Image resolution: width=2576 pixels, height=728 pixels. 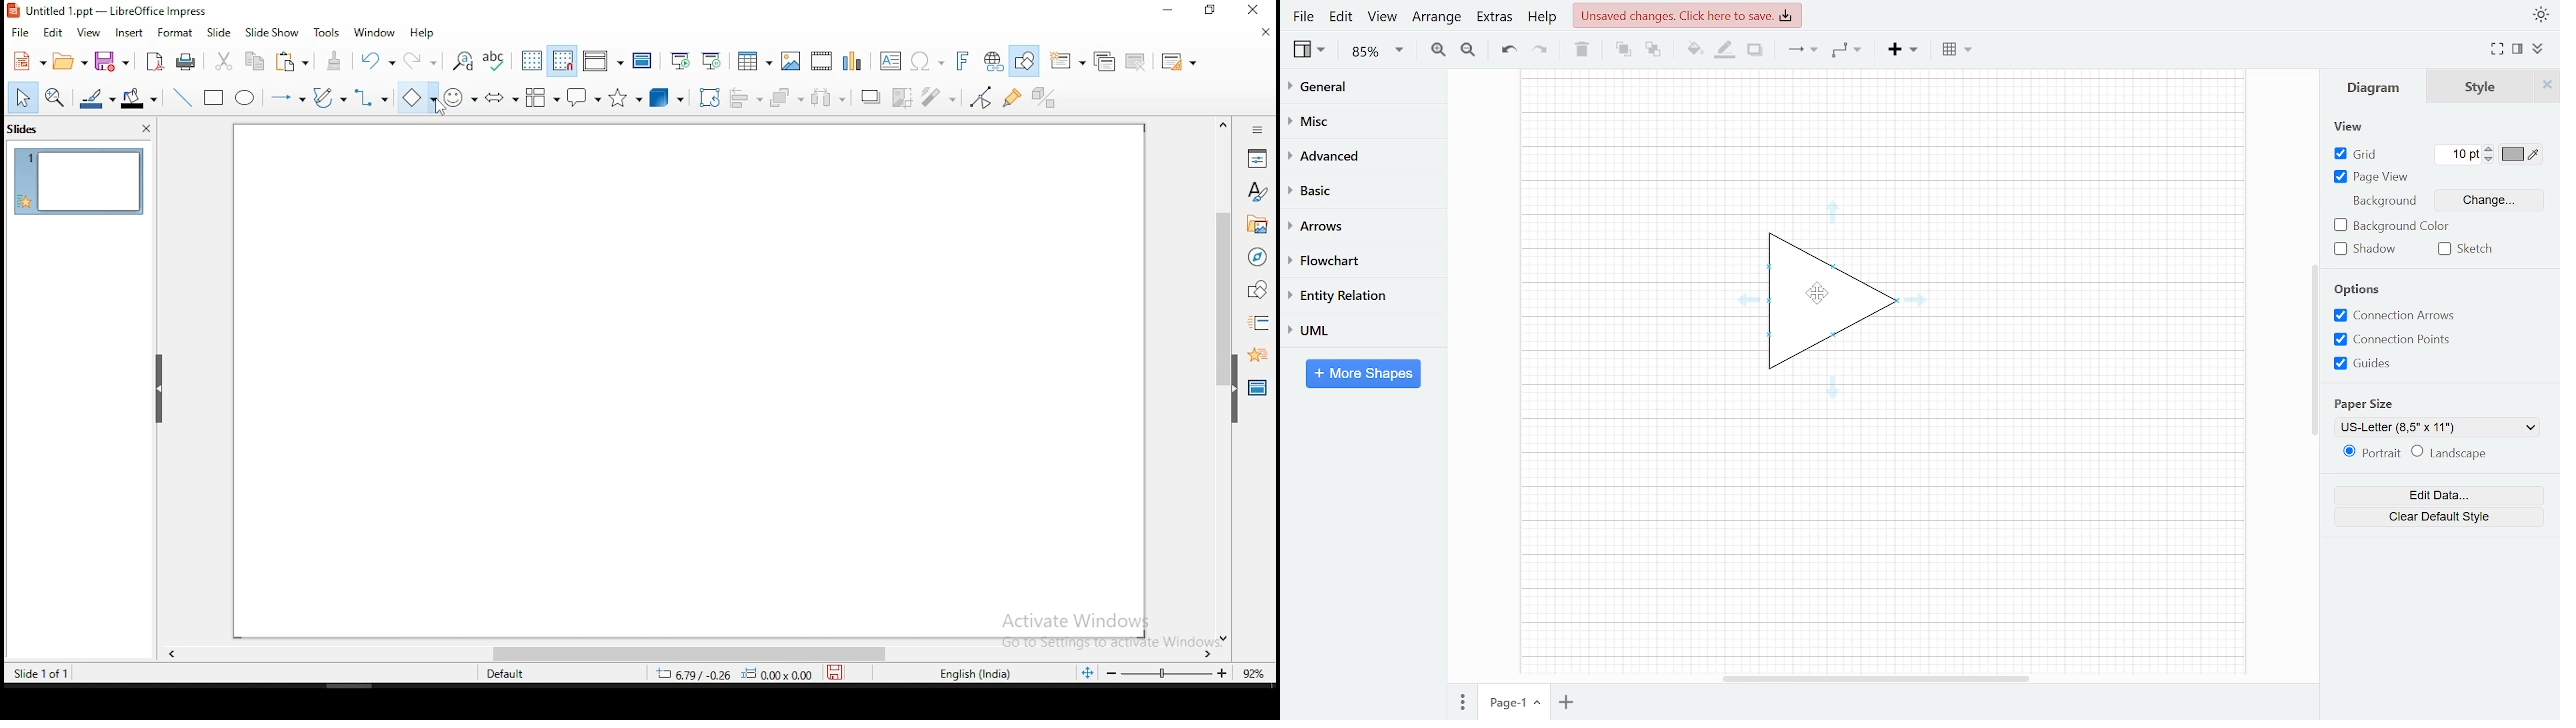 I want to click on block arrows, so click(x=501, y=96).